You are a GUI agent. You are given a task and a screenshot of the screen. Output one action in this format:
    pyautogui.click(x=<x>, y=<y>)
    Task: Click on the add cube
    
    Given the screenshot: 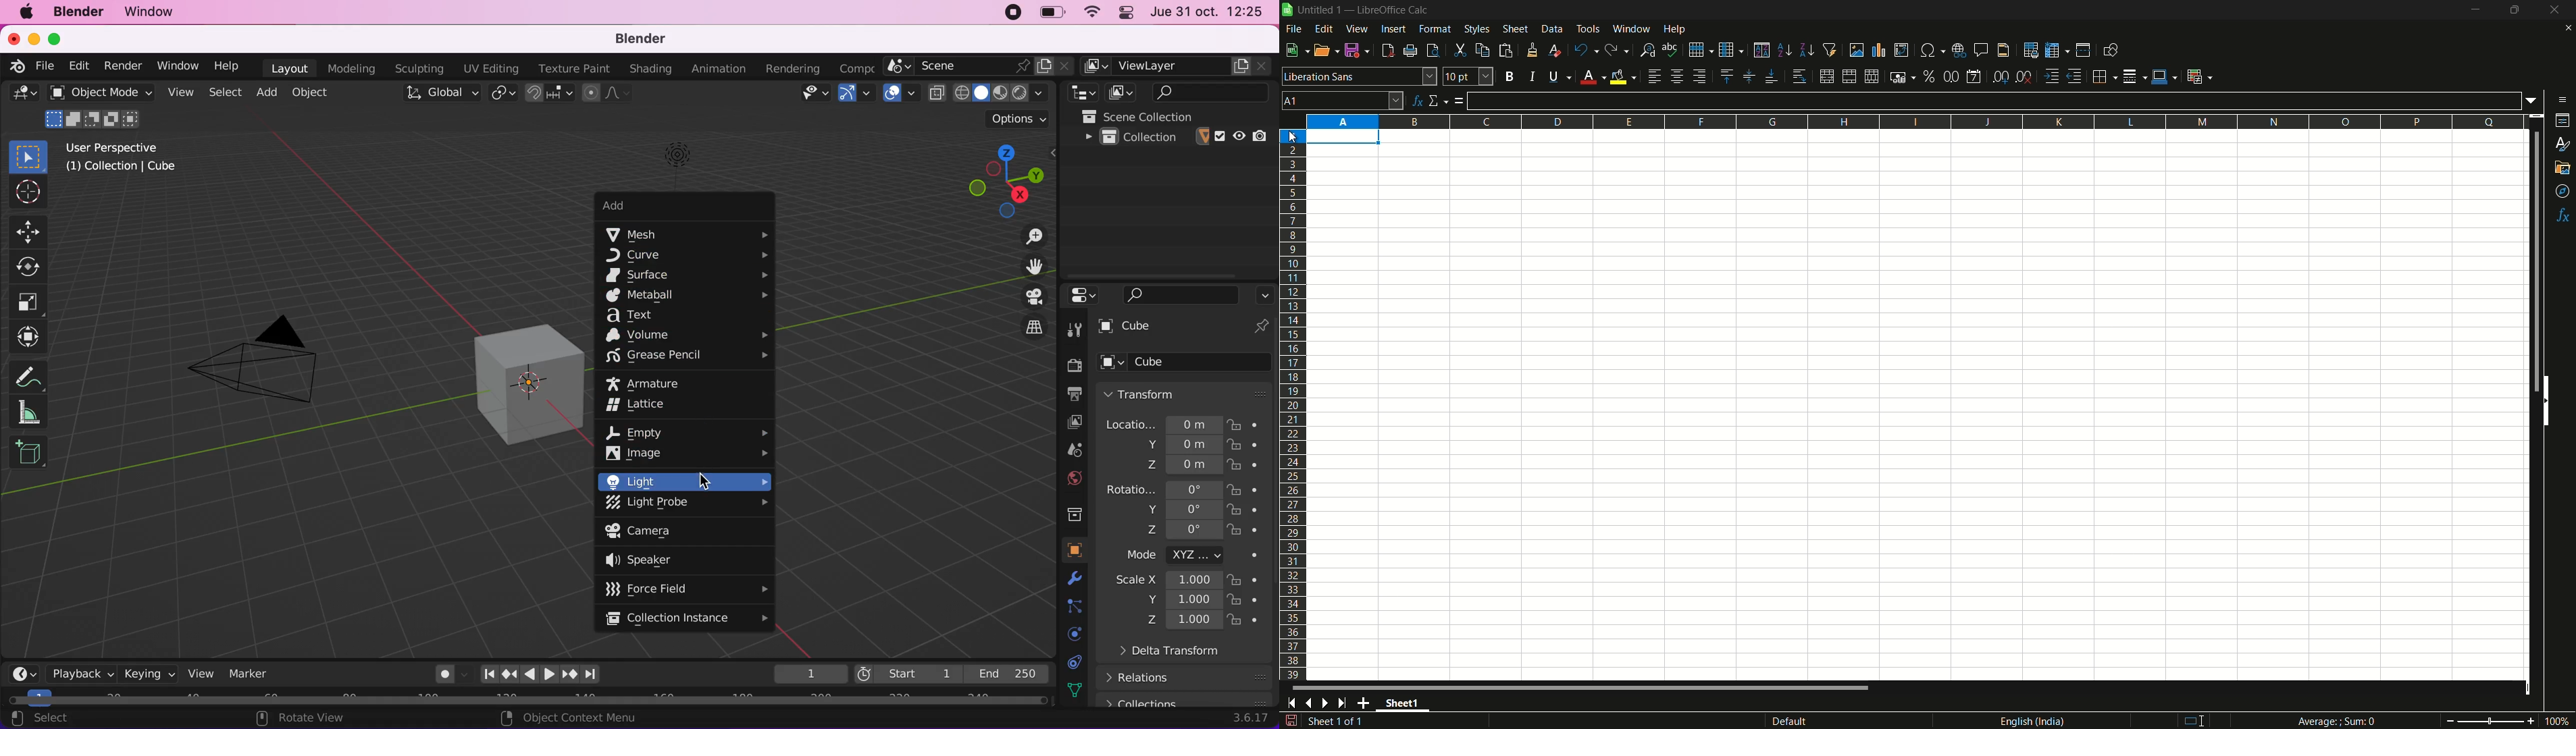 What is the action you would take?
    pyautogui.click(x=29, y=453)
    